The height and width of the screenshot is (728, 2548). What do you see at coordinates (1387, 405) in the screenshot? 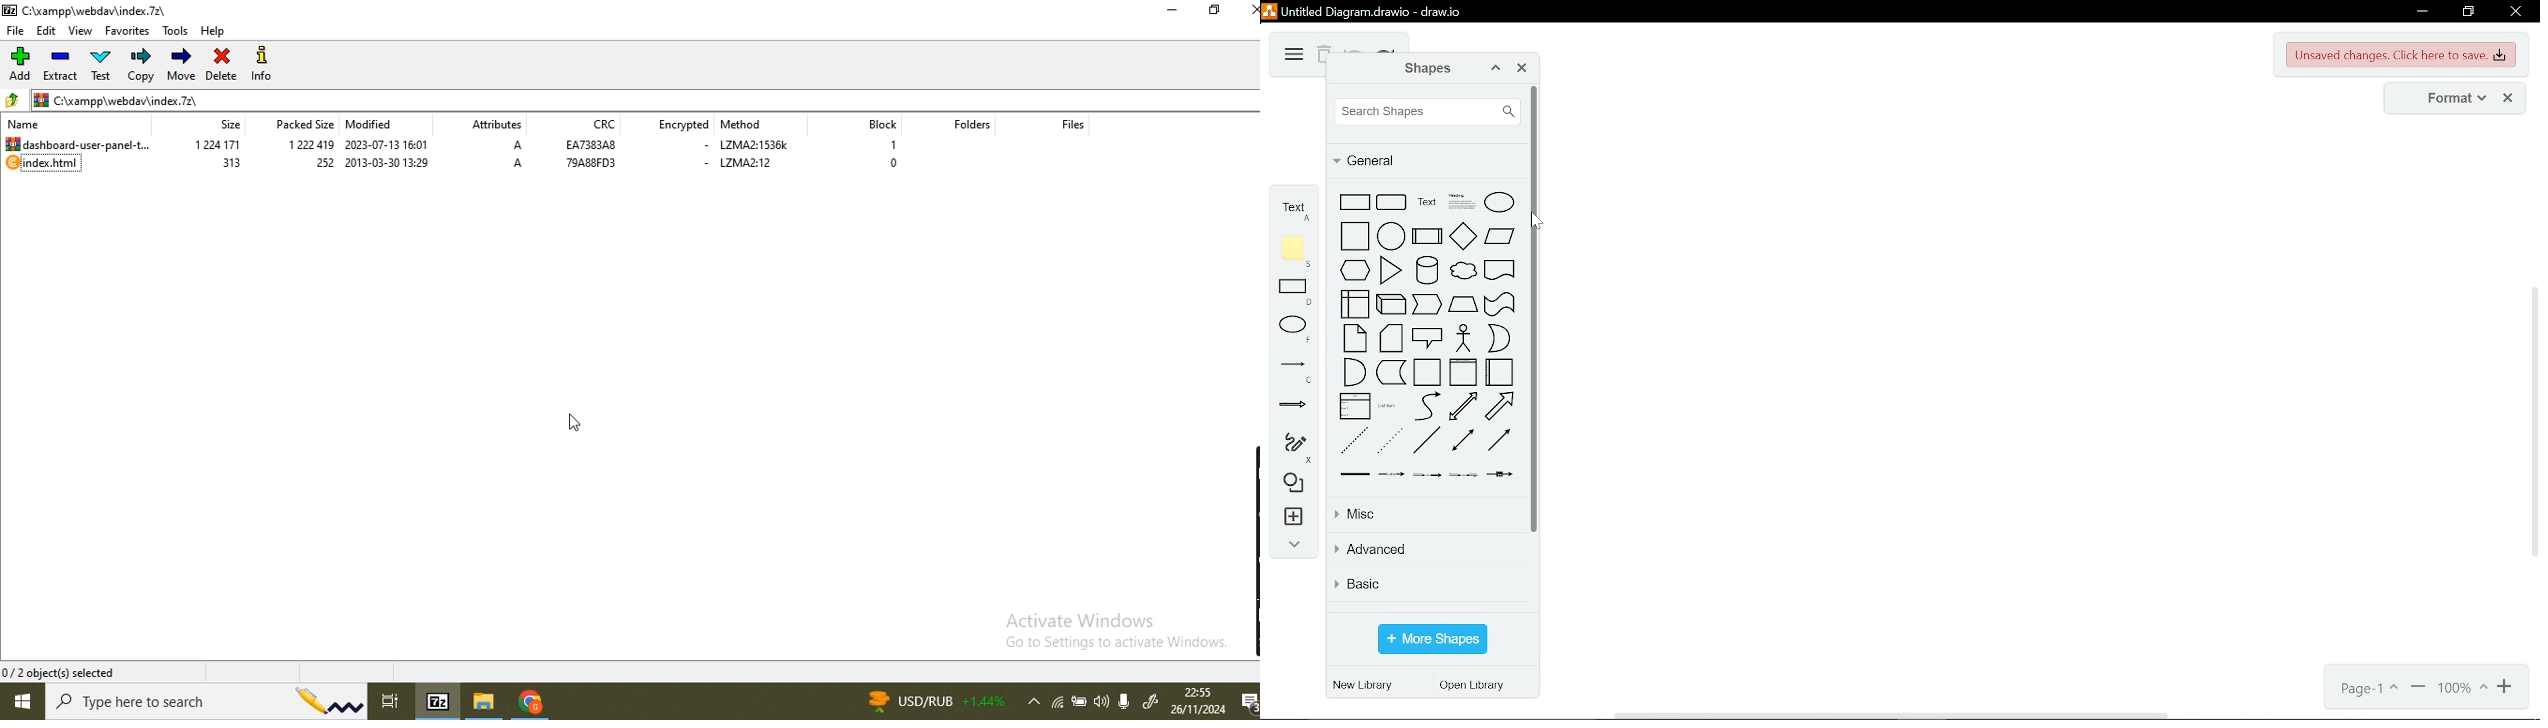
I see `list item` at bounding box center [1387, 405].